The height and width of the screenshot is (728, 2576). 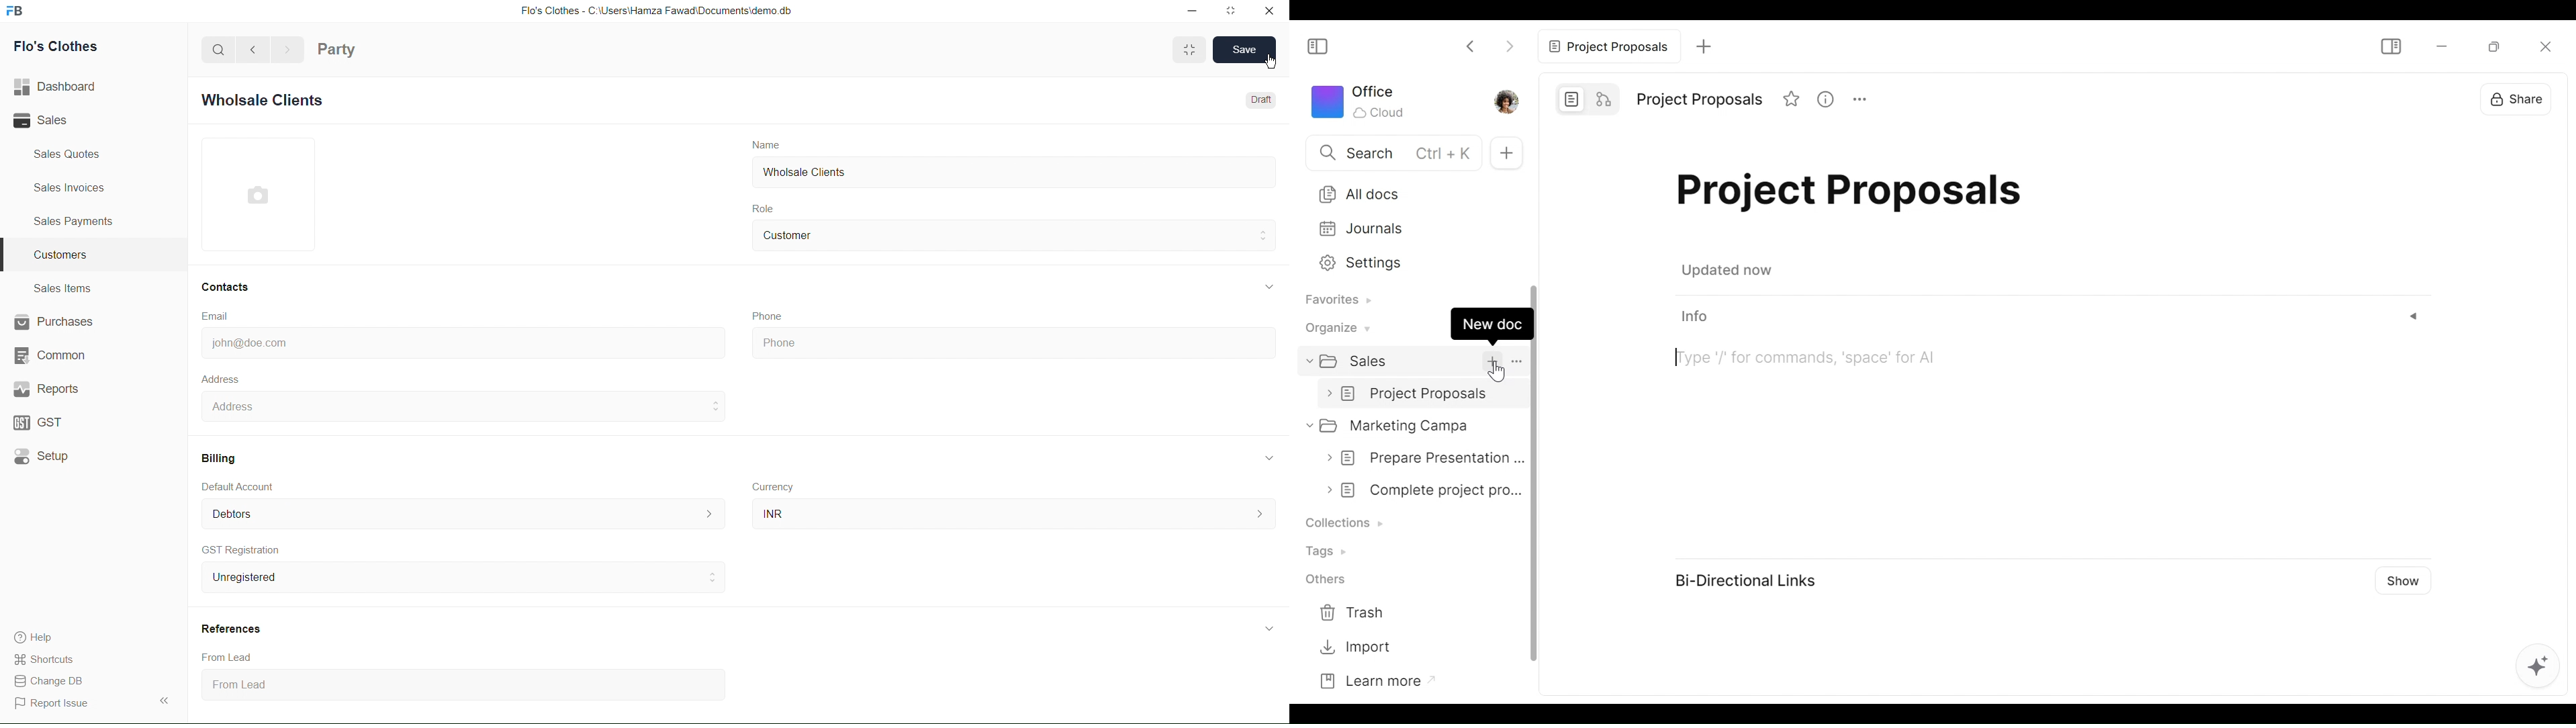 I want to click on updated now, so click(x=1725, y=269).